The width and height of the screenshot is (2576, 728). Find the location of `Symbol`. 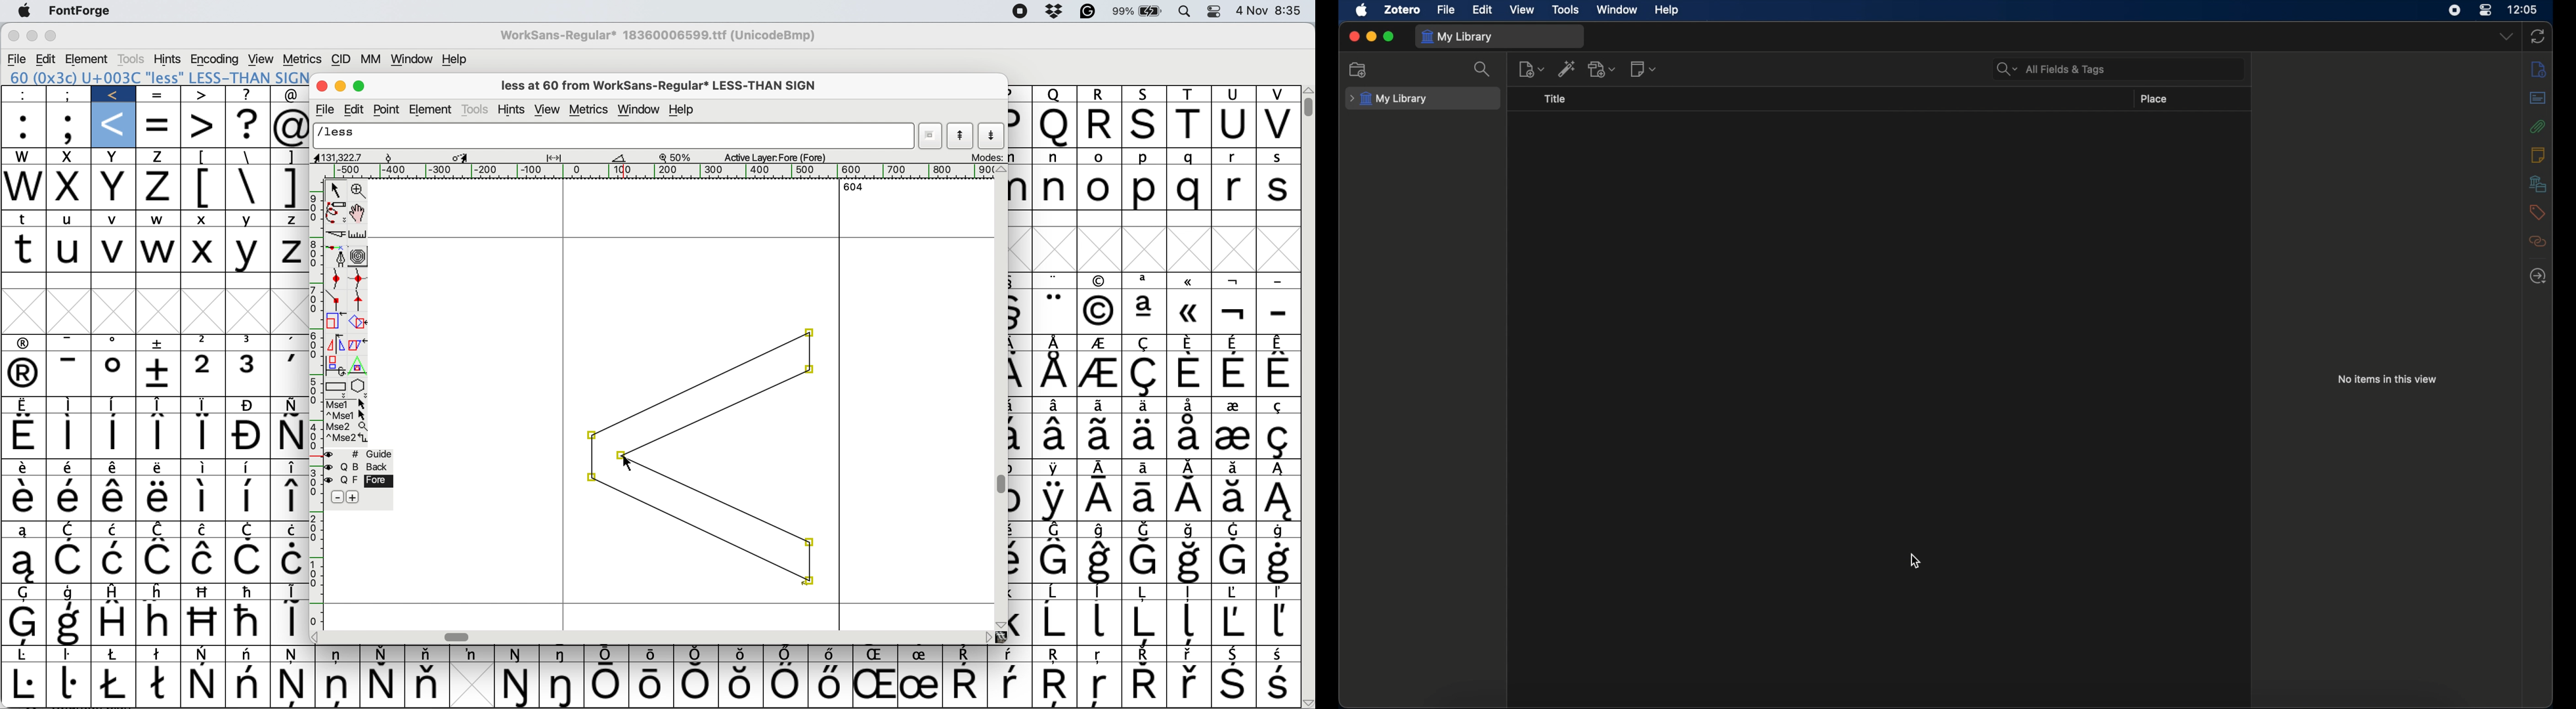

Symbol is located at coordinates (1056, 469).